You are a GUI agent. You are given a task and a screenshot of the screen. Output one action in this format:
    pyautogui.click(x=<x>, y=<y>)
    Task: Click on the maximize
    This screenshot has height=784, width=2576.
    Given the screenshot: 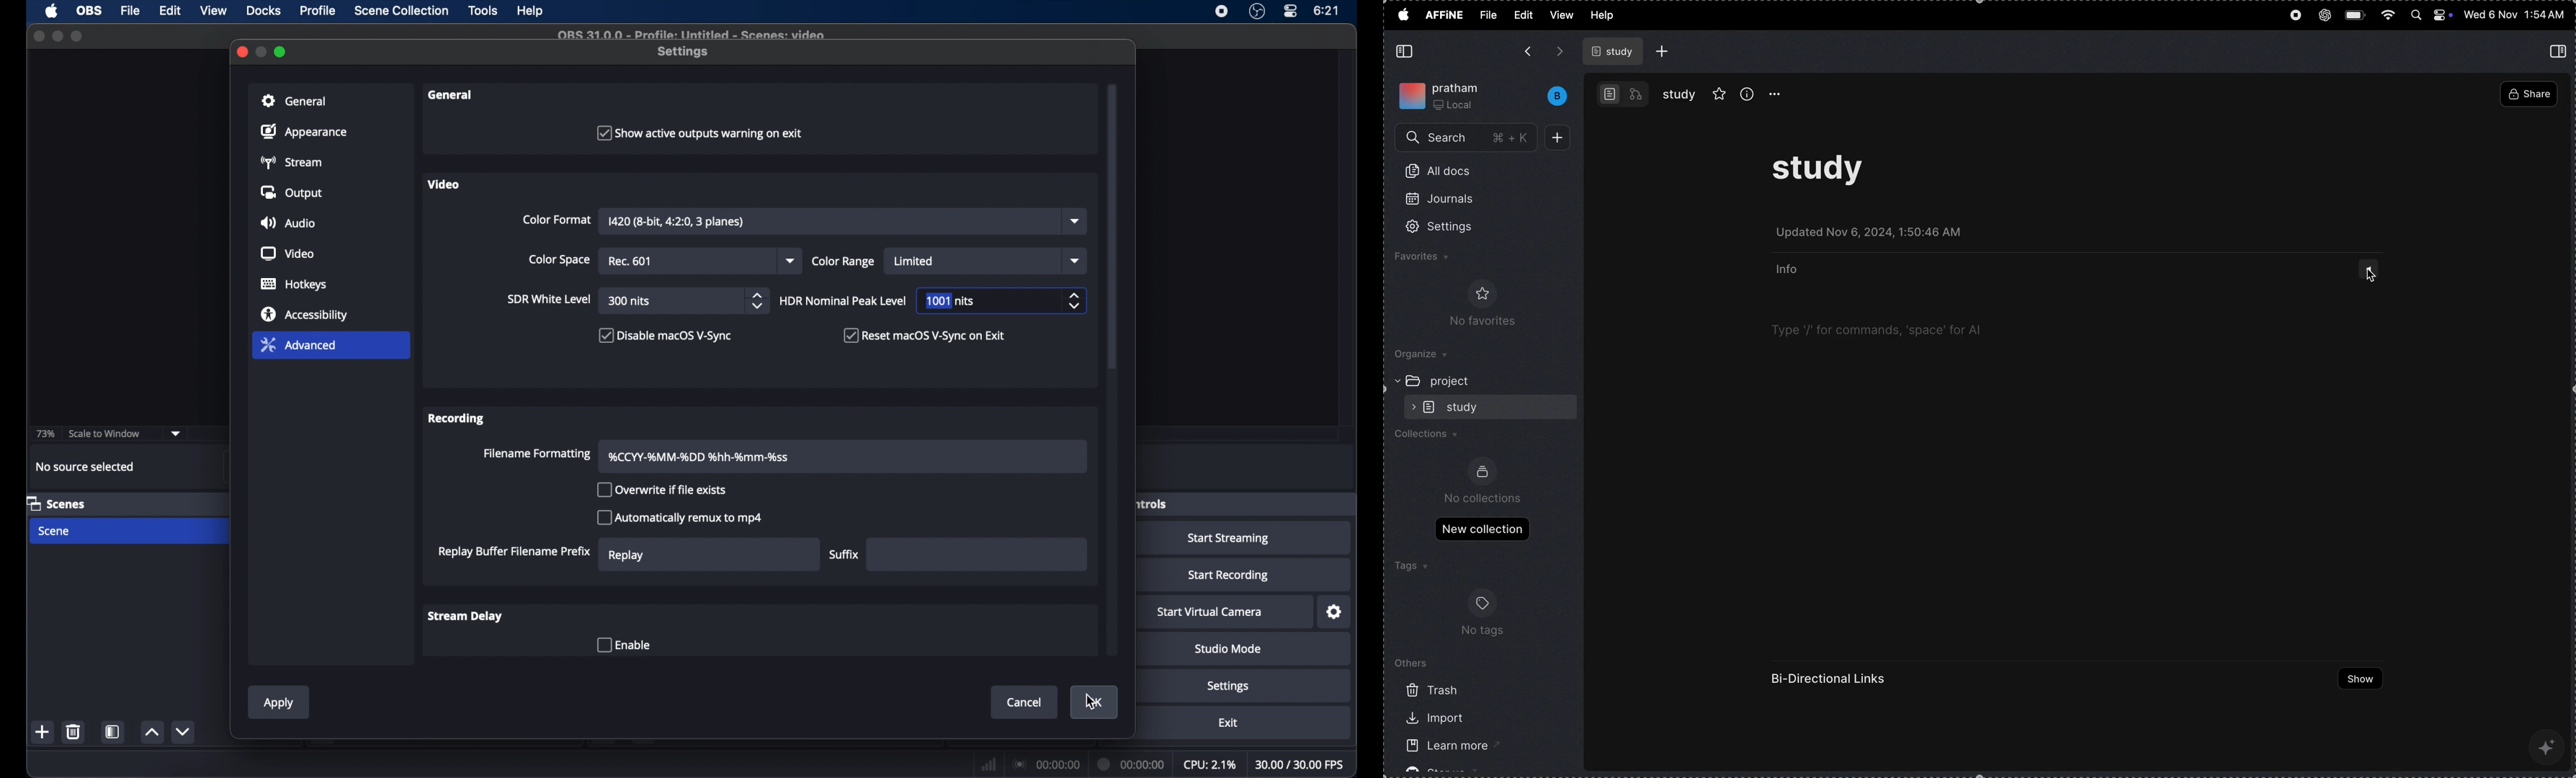 What is the action you would take?
    pyautogui.click(x=281, y=53)
    